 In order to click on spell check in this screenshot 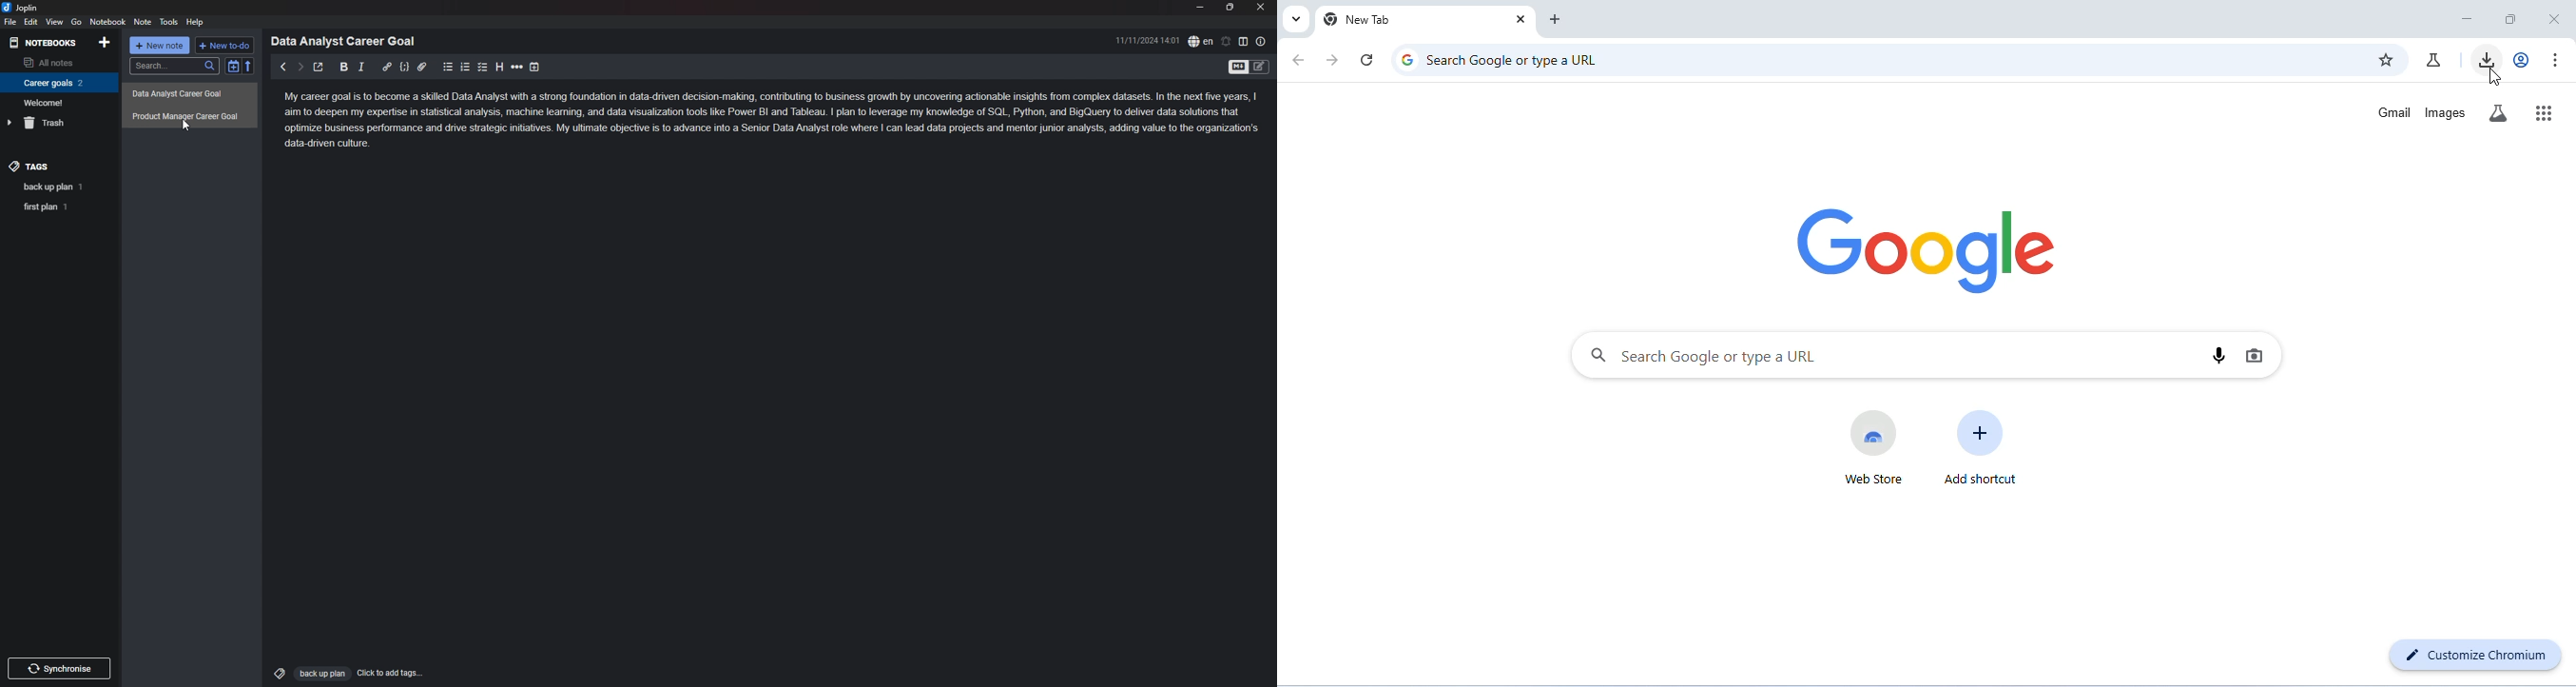, I will do `click(1201, 41)`.